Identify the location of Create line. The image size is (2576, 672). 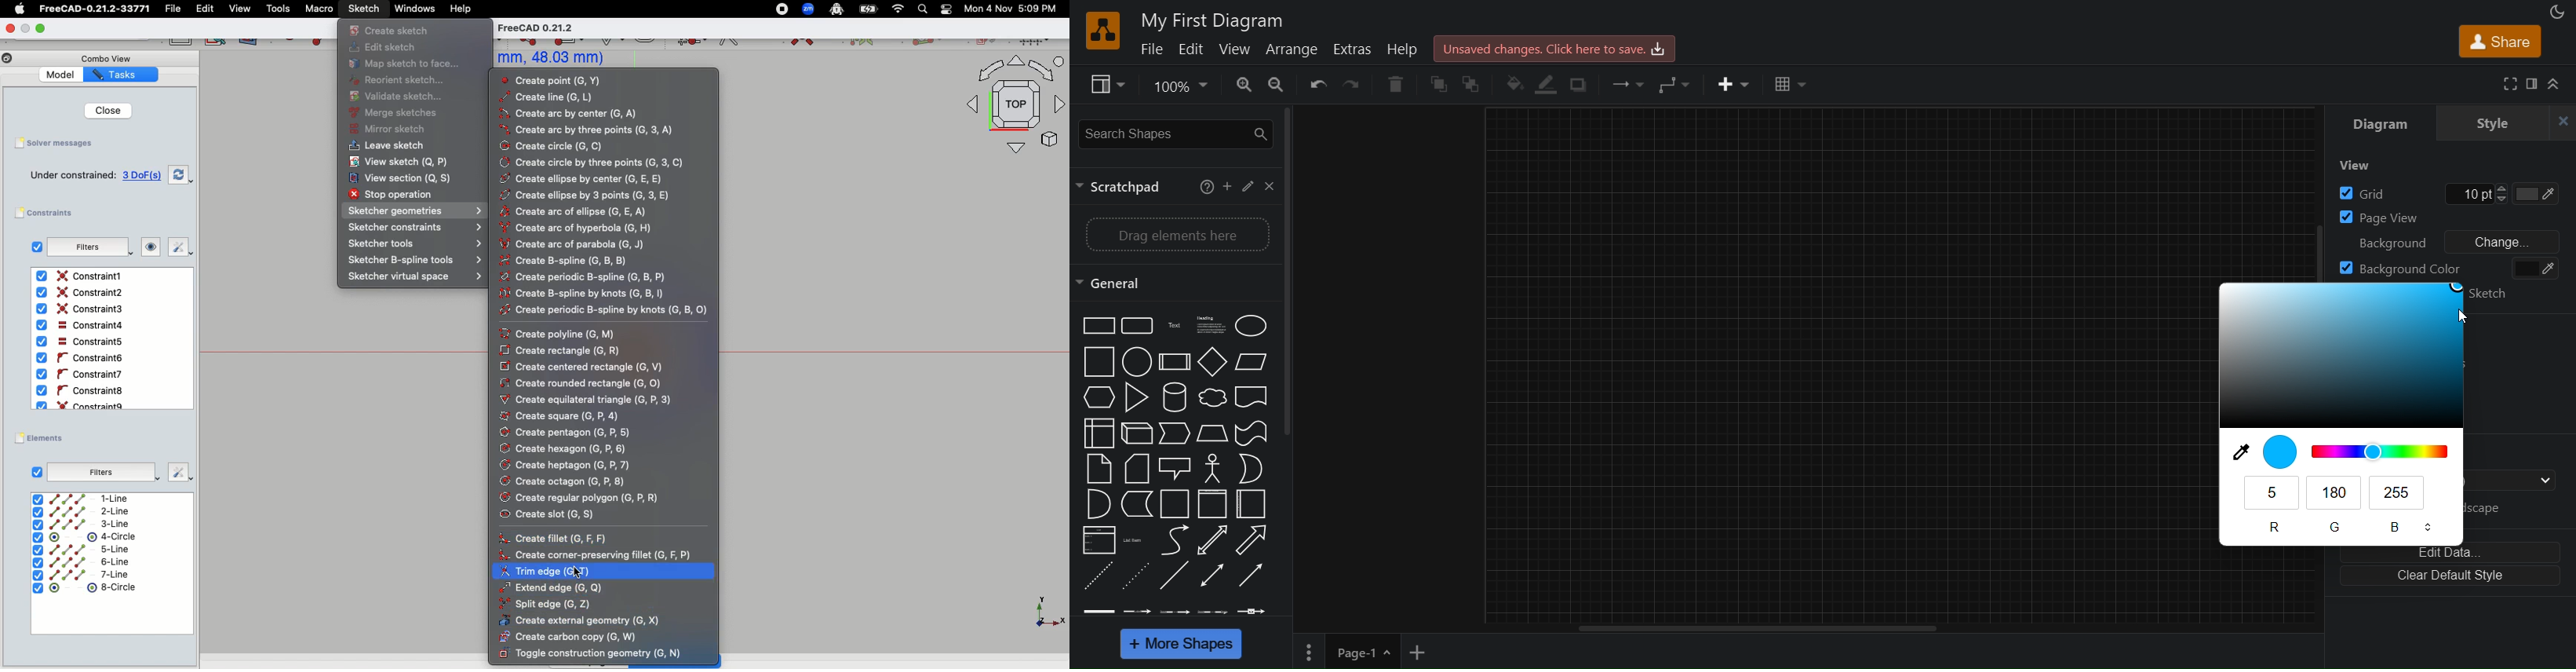
(552, 98).